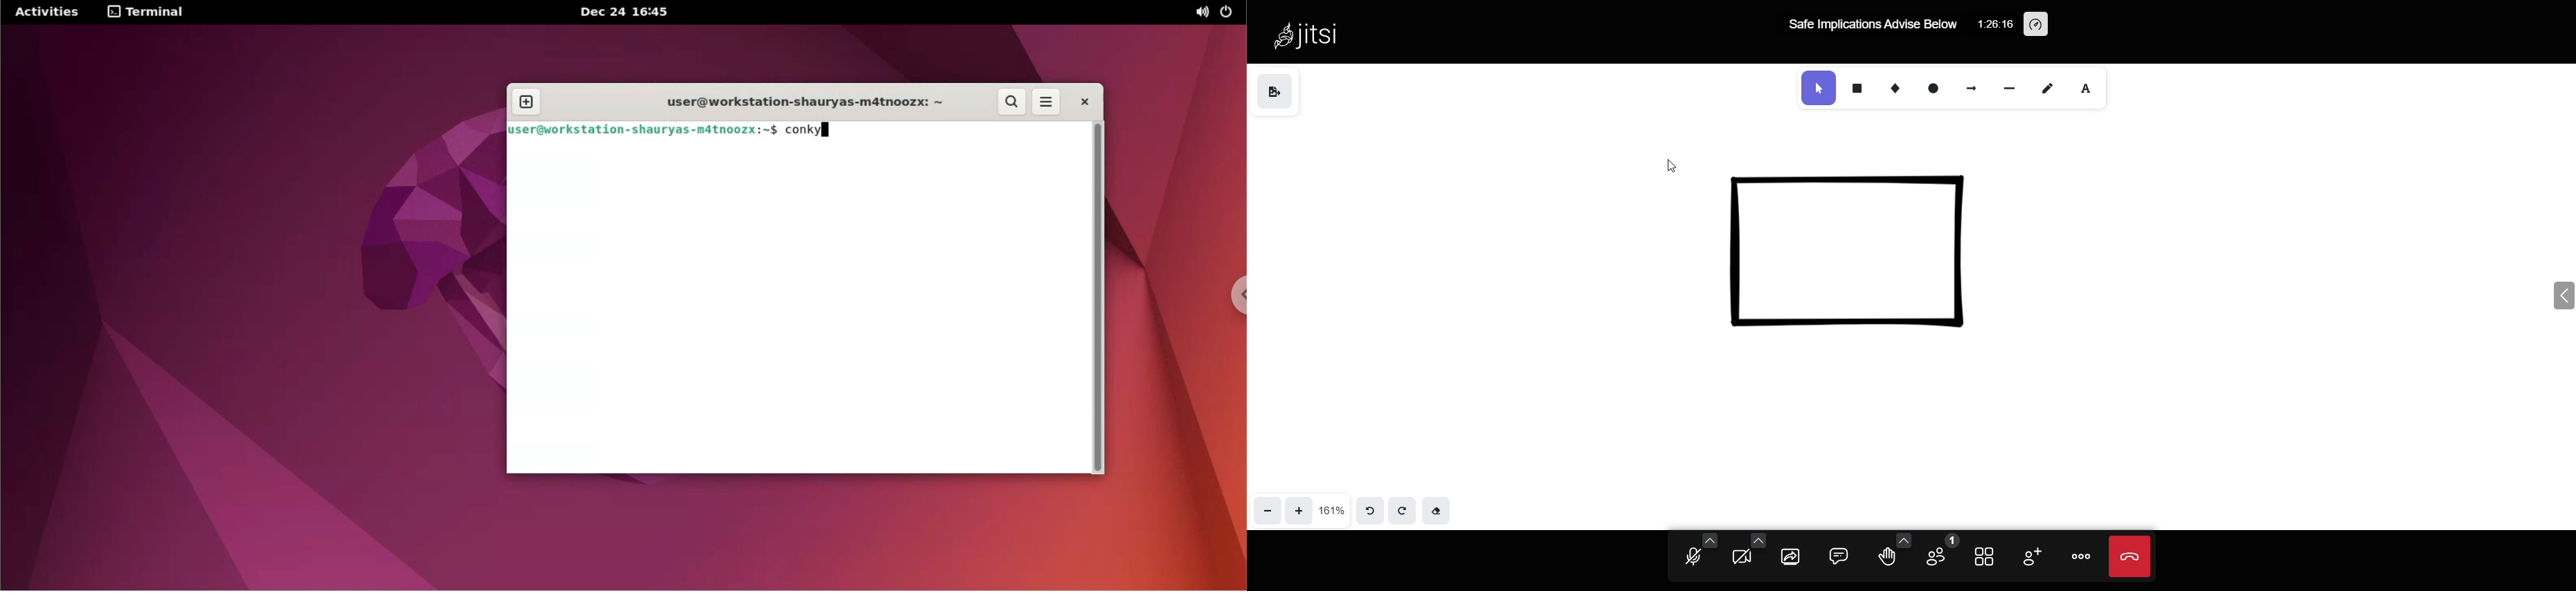 This screenshot has height=616, width=2576. I want to click on share screen, so click(1787, 557).